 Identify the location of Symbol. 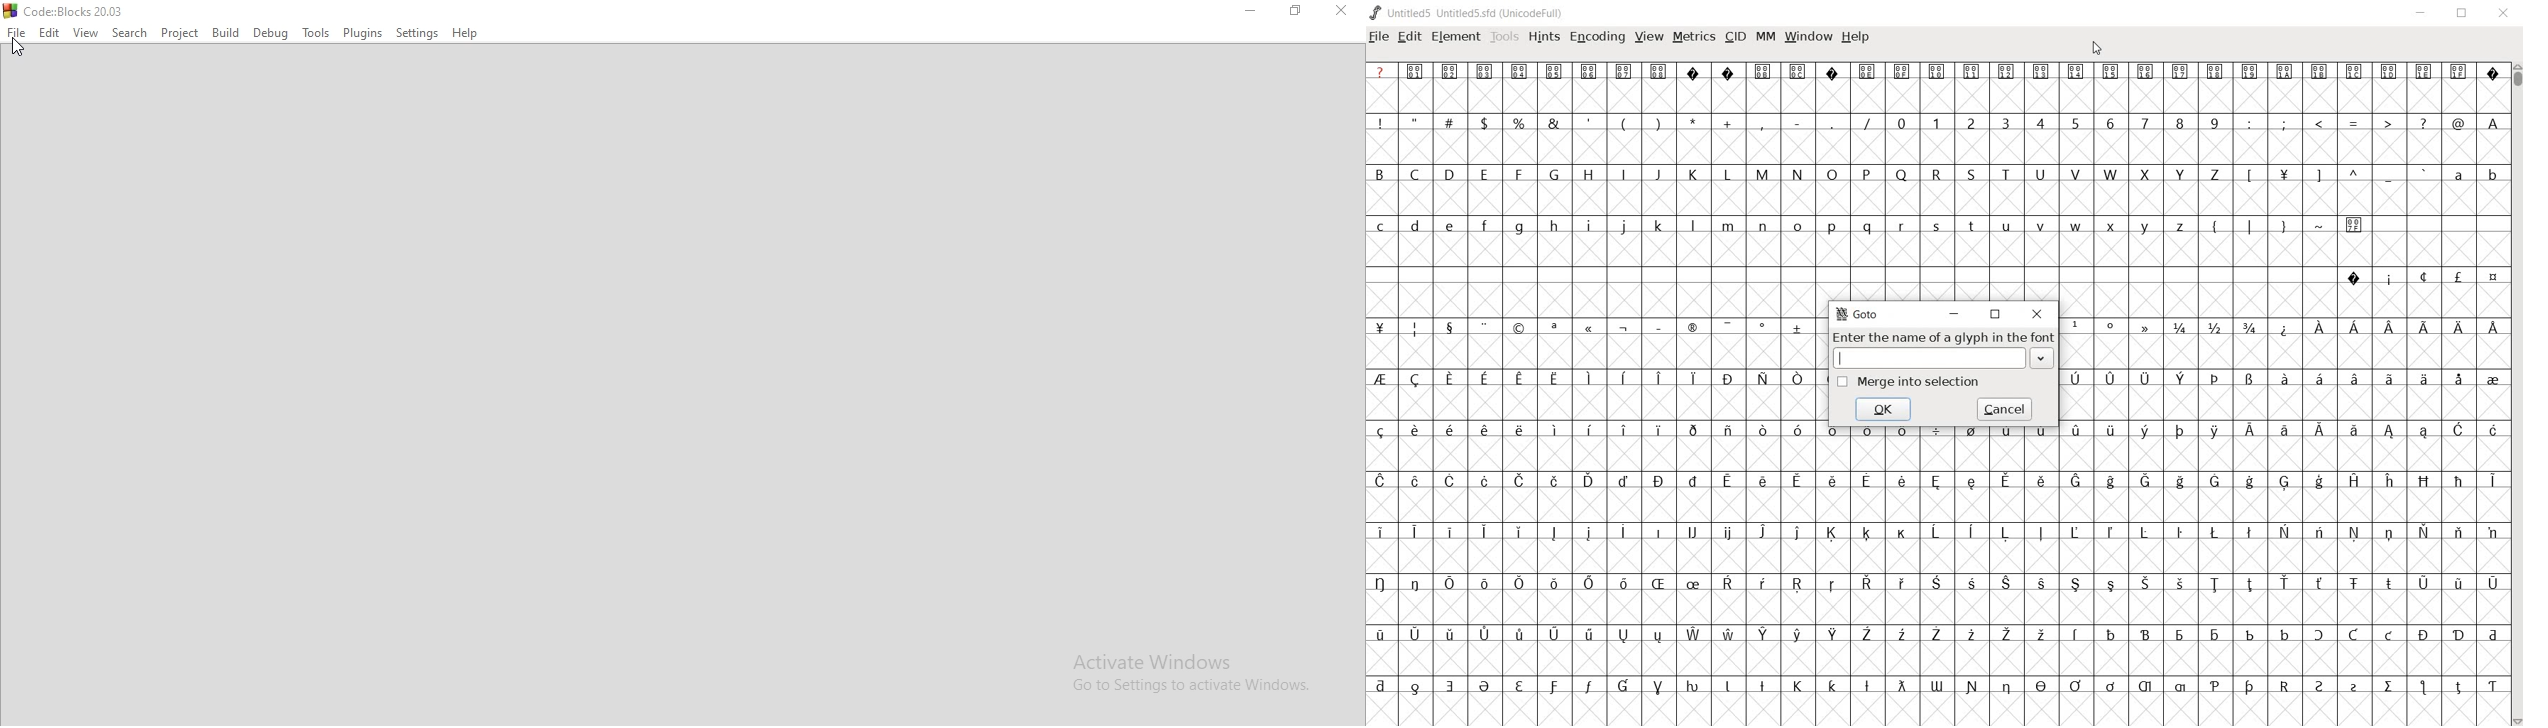
(2075, 531).